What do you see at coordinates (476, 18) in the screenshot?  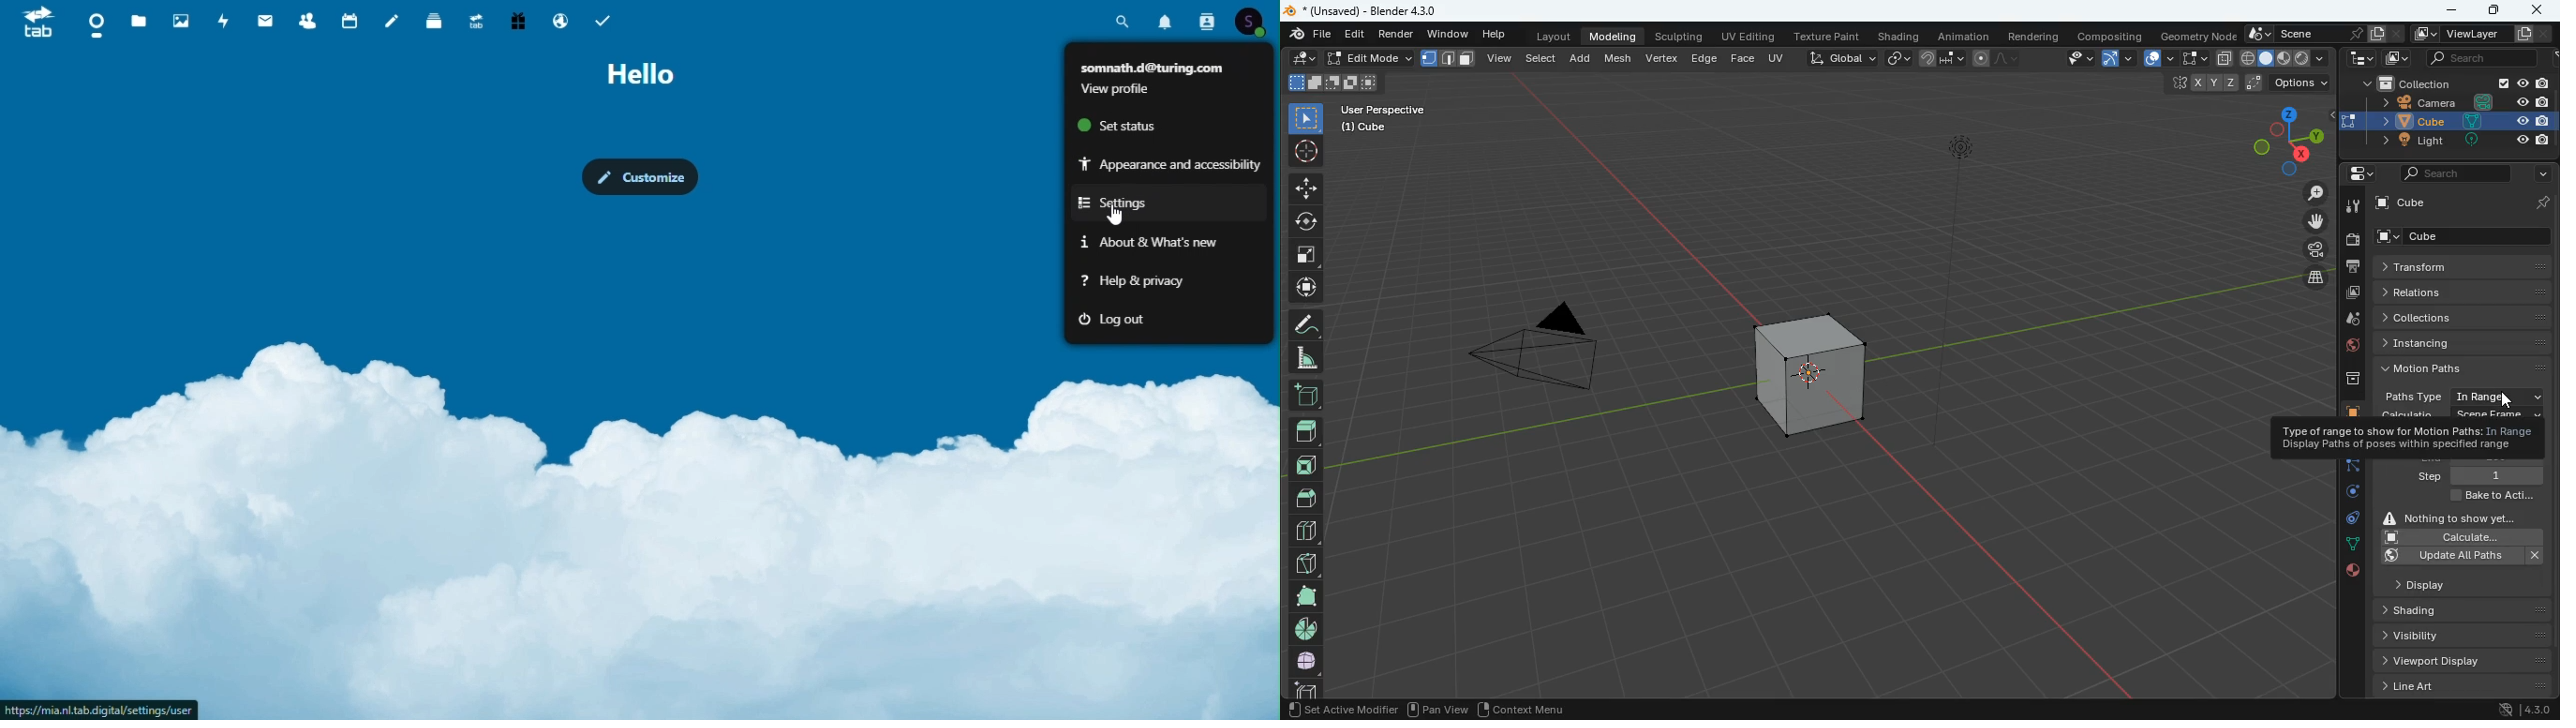 I see `Upgrade` at bounding box center [476, 18].